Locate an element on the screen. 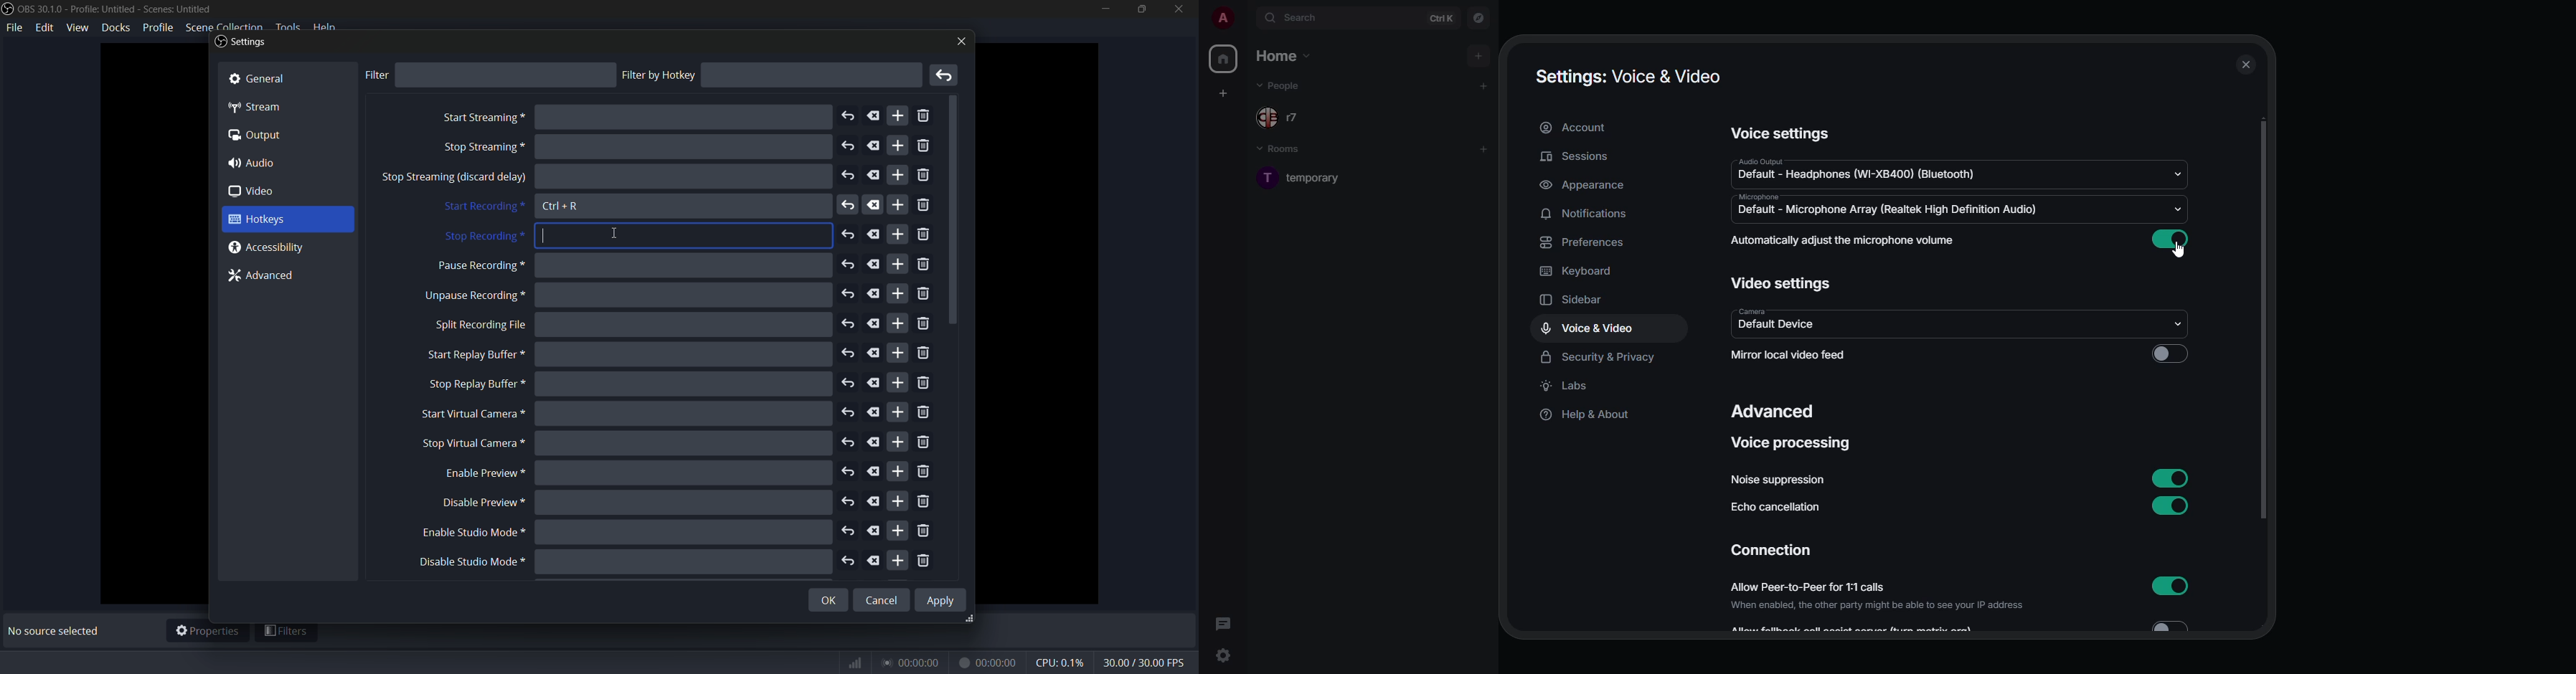 The height and width of the screenshot is (700, 2576). keyboard is located at coordinates (1576, 270).